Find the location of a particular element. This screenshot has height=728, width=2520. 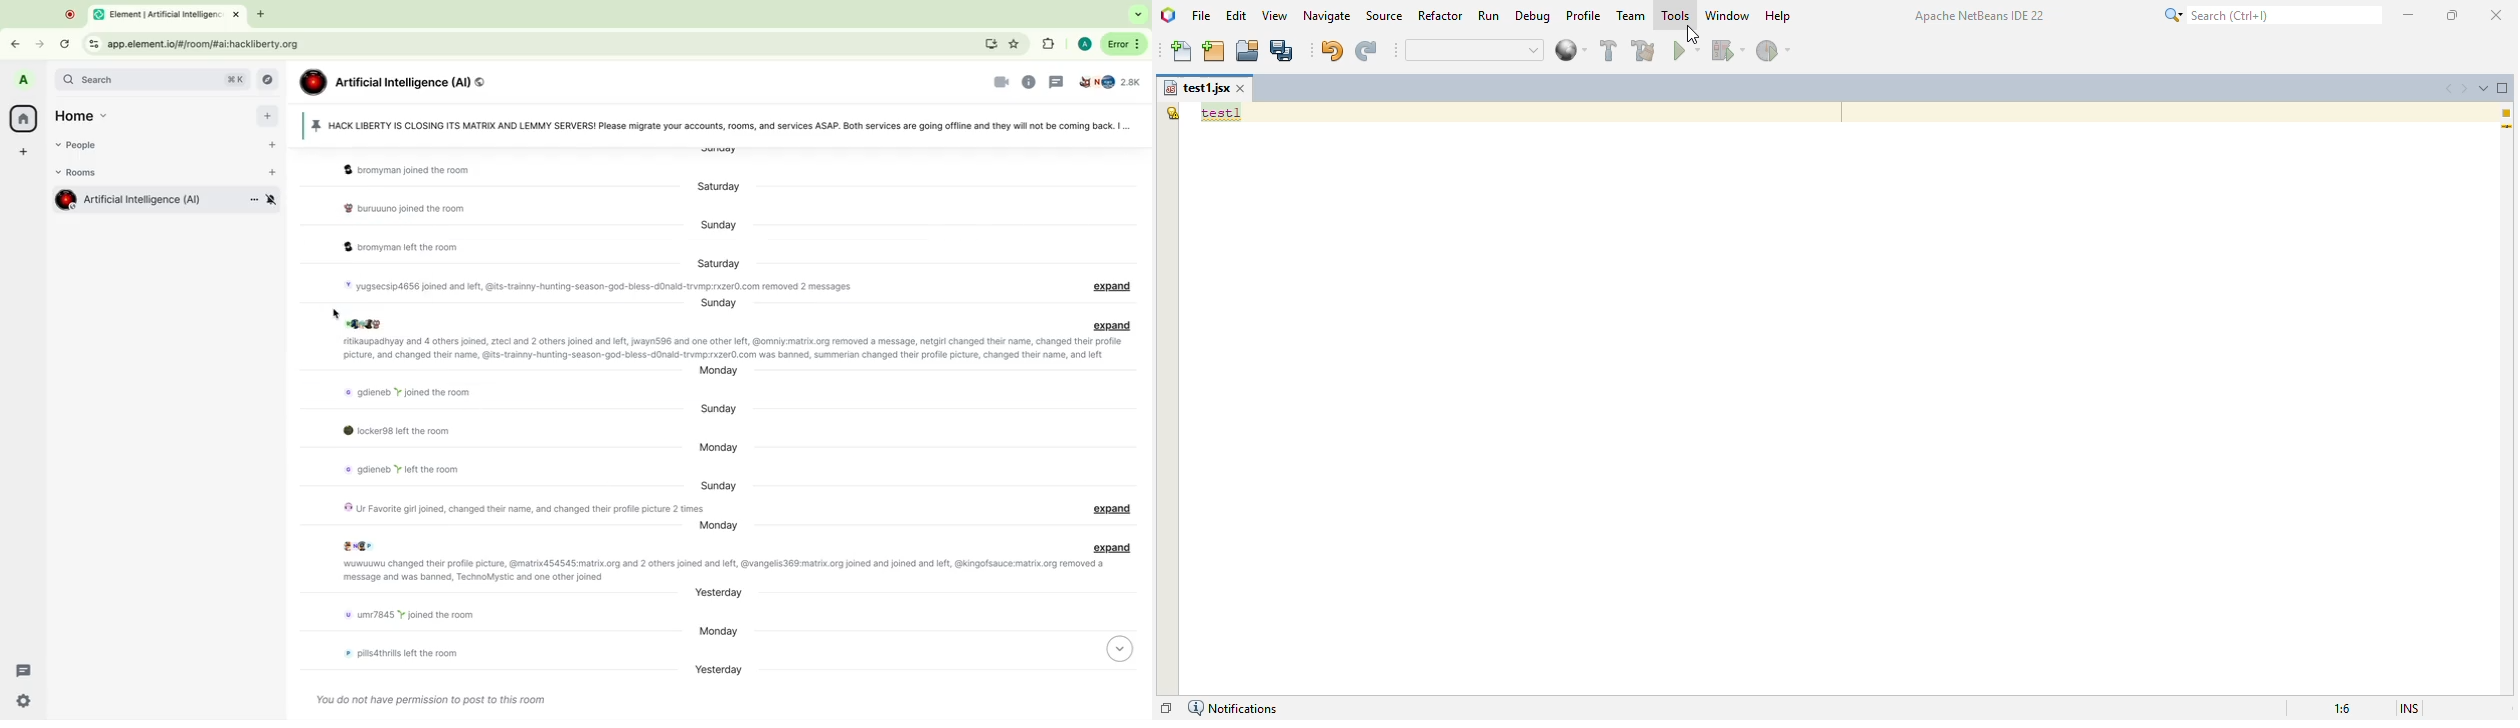

Message is located at coordinates (396, 653).